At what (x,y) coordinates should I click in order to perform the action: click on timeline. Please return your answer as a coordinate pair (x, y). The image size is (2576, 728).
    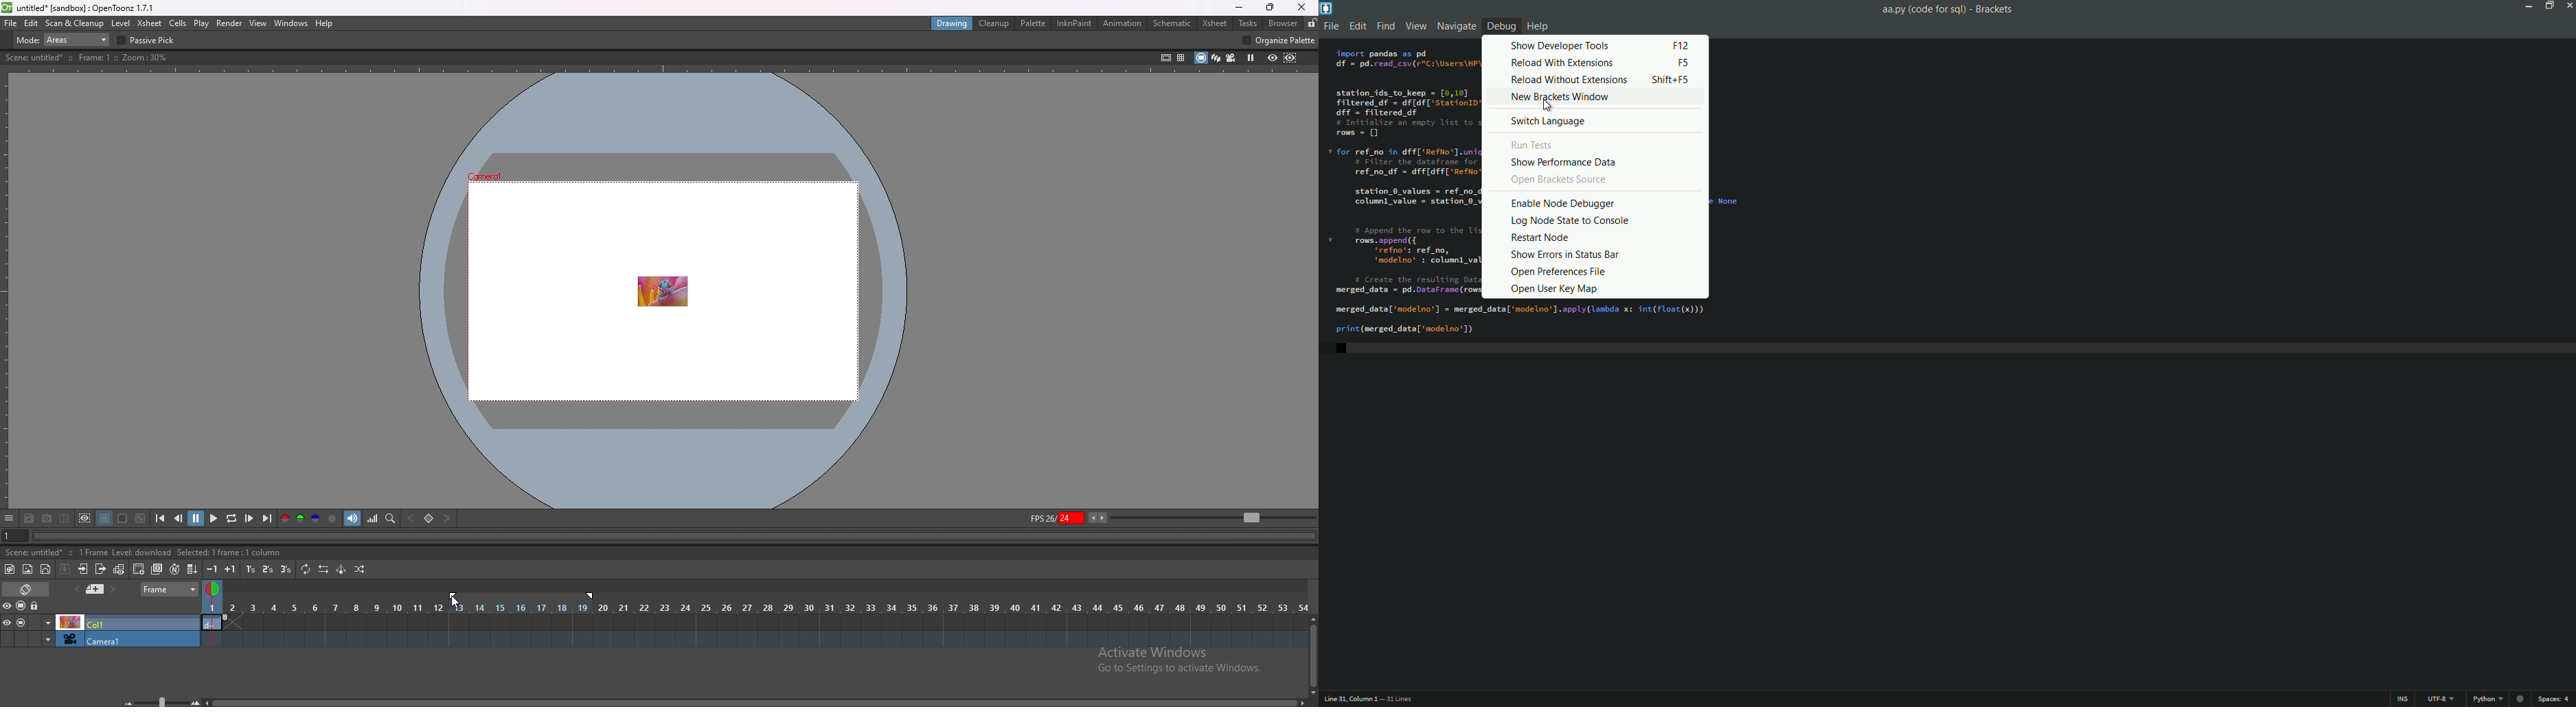
    Looking at the image, I should click on (755, 621).